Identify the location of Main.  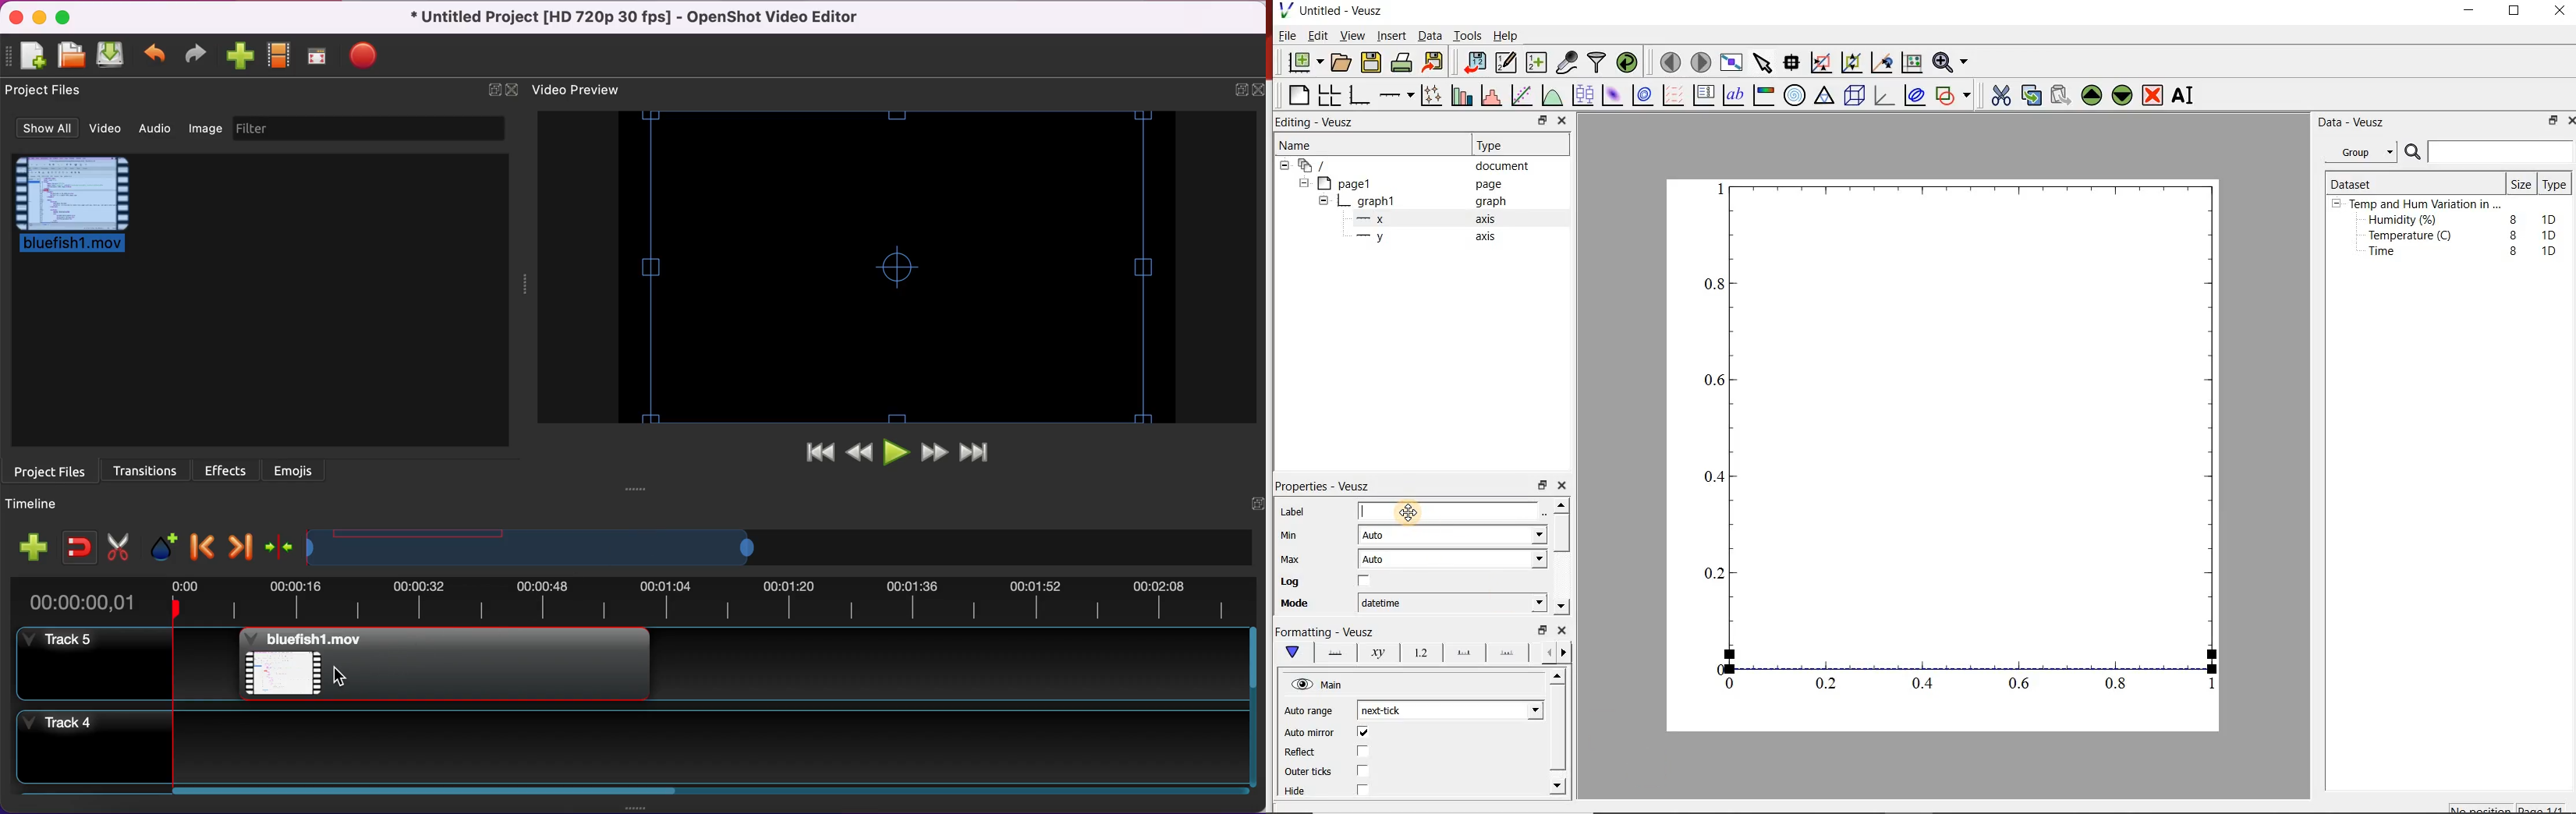
(1343, 687).